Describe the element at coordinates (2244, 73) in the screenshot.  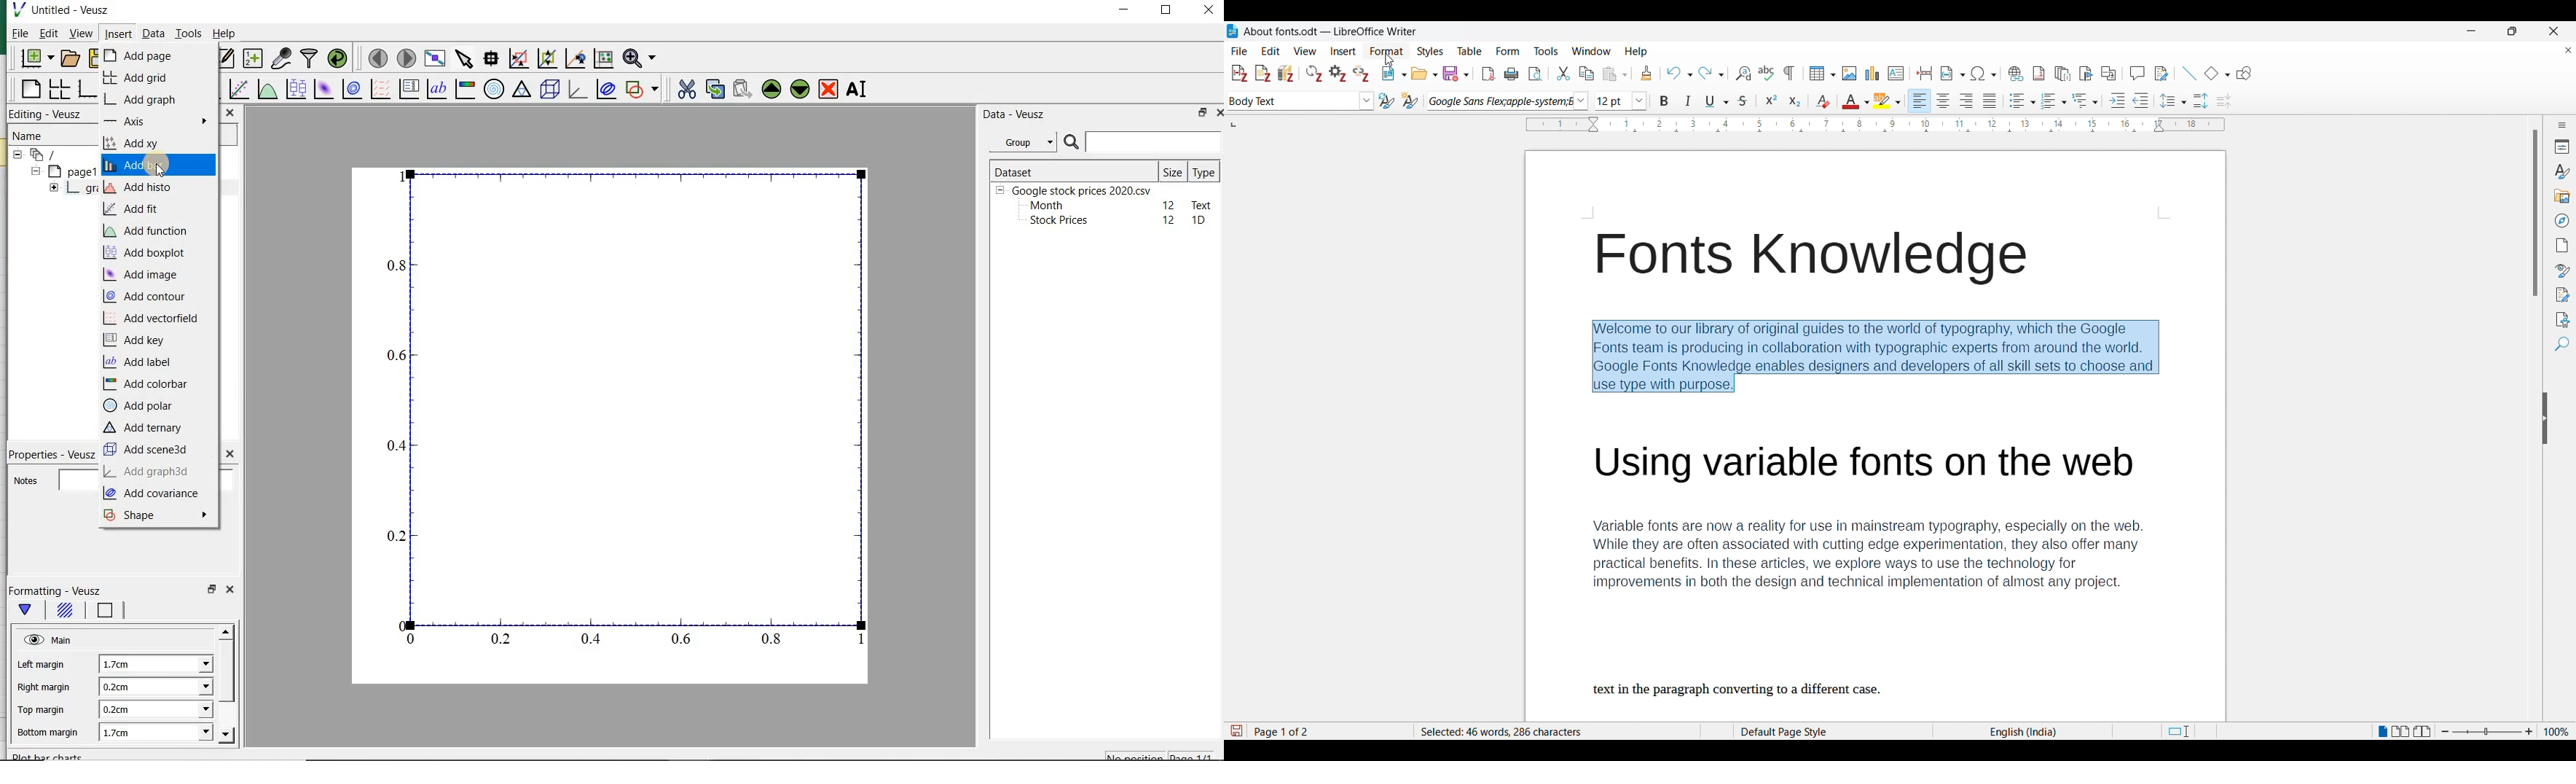
I see `Show draw functions` at that location.